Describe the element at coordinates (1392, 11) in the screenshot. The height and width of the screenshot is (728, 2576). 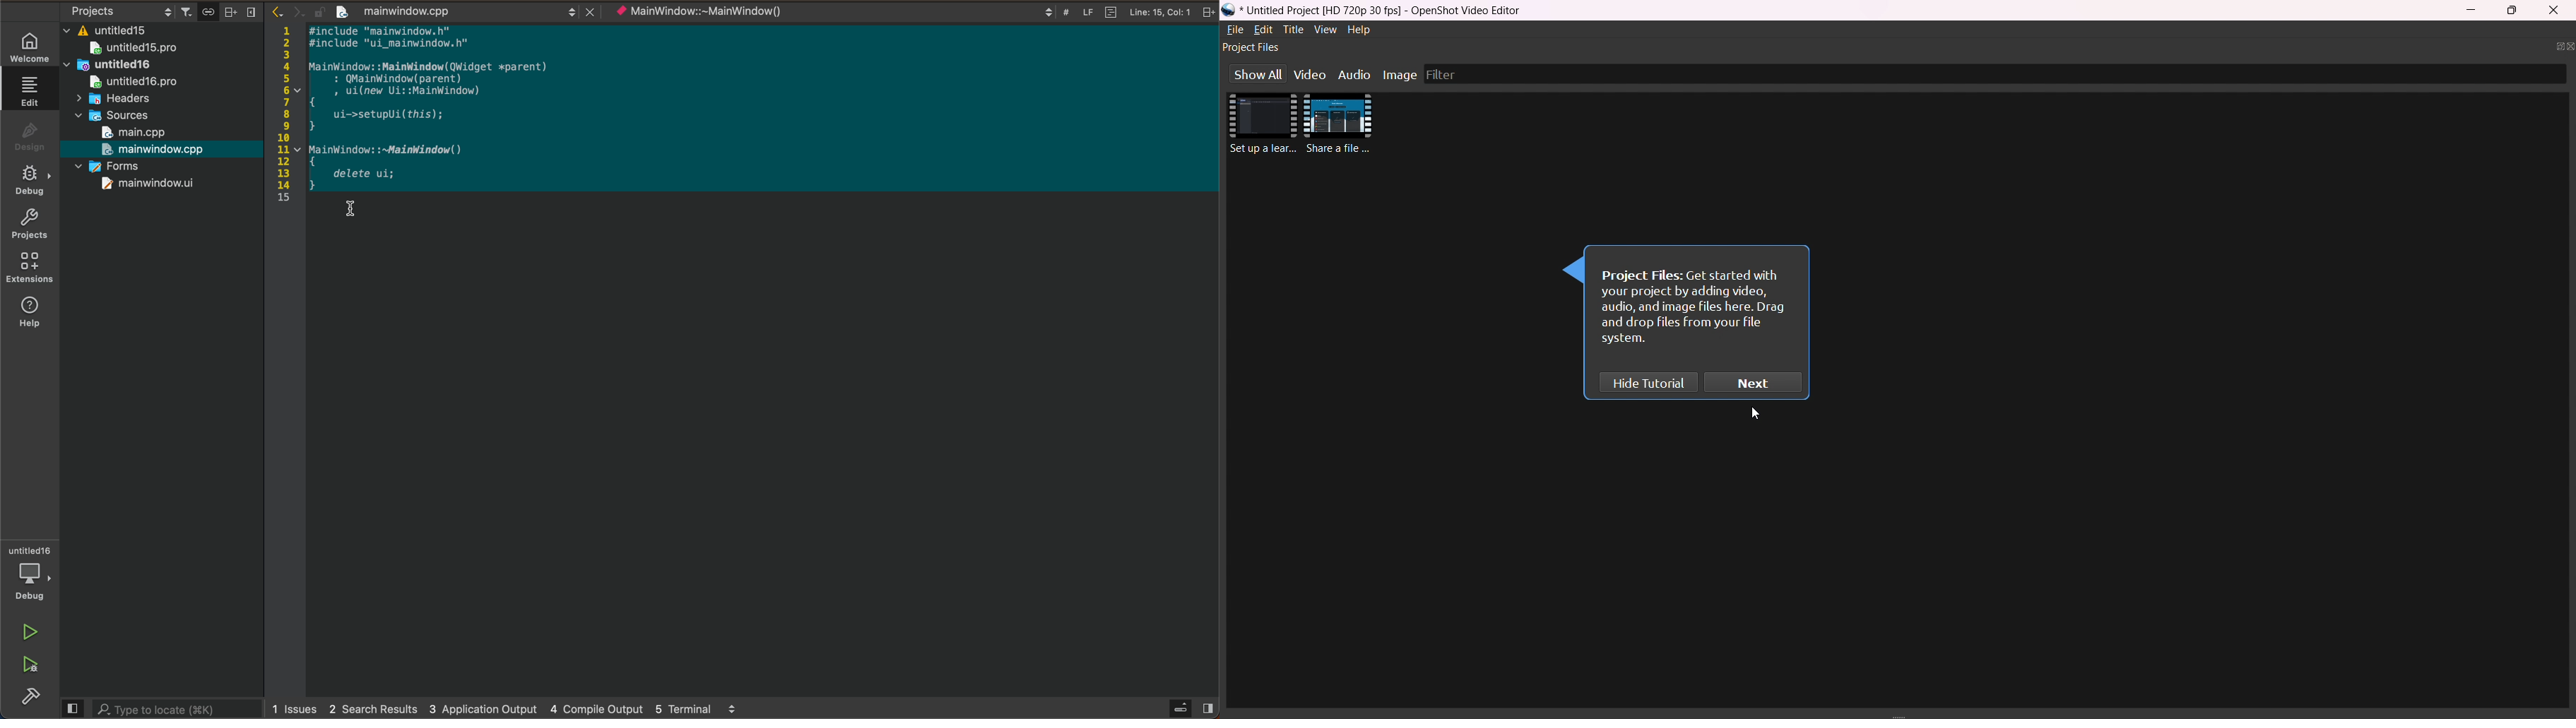
I see `title` at that location.